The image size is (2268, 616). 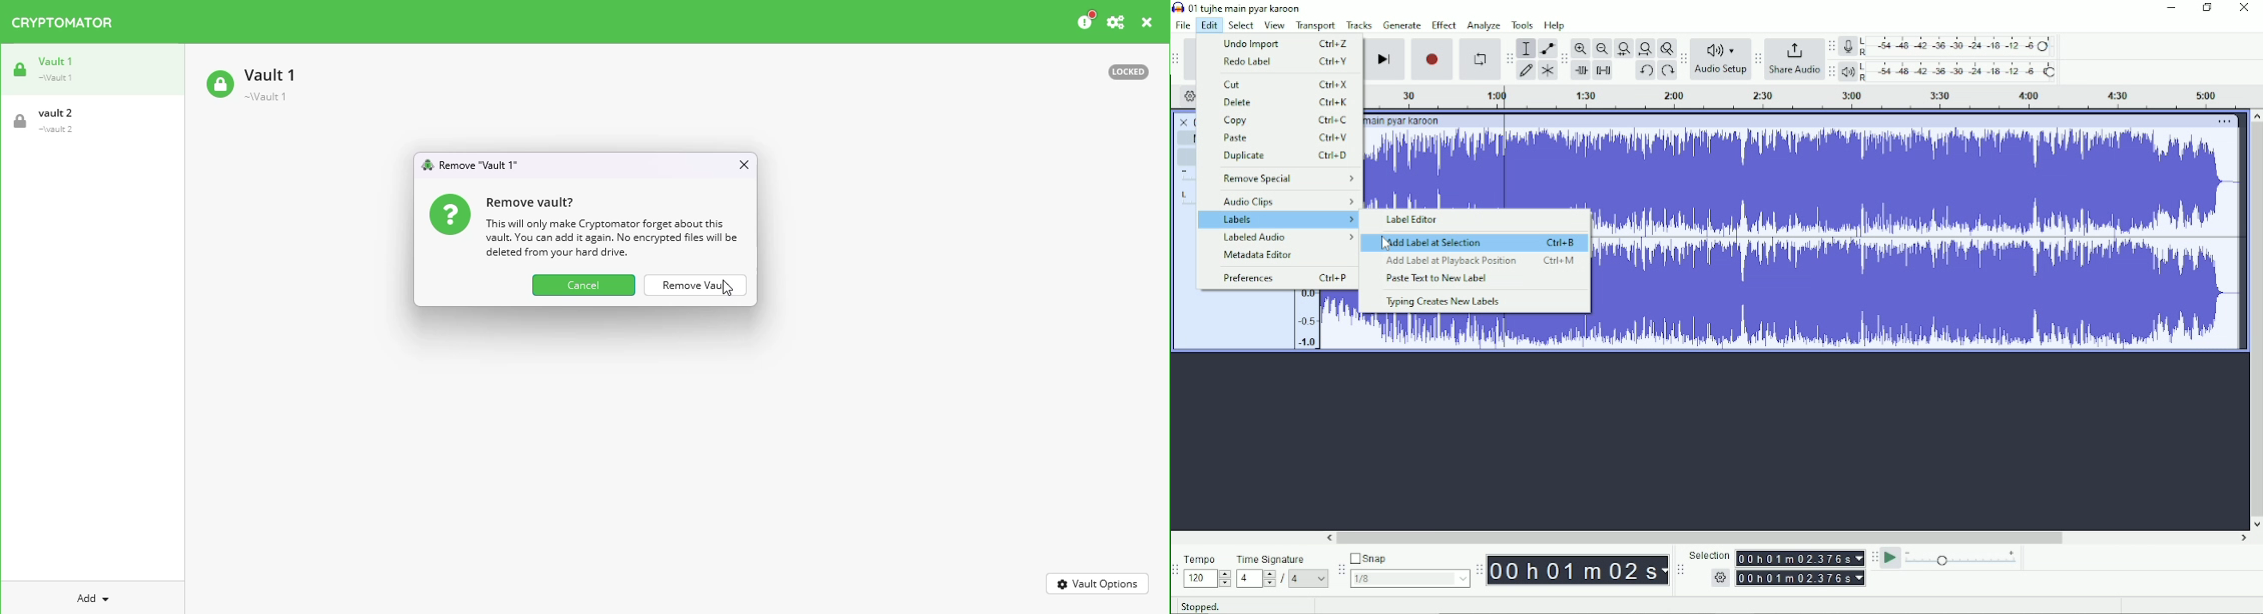 I want to click on Paste Text to New Label, so click(x=1435, y=279).